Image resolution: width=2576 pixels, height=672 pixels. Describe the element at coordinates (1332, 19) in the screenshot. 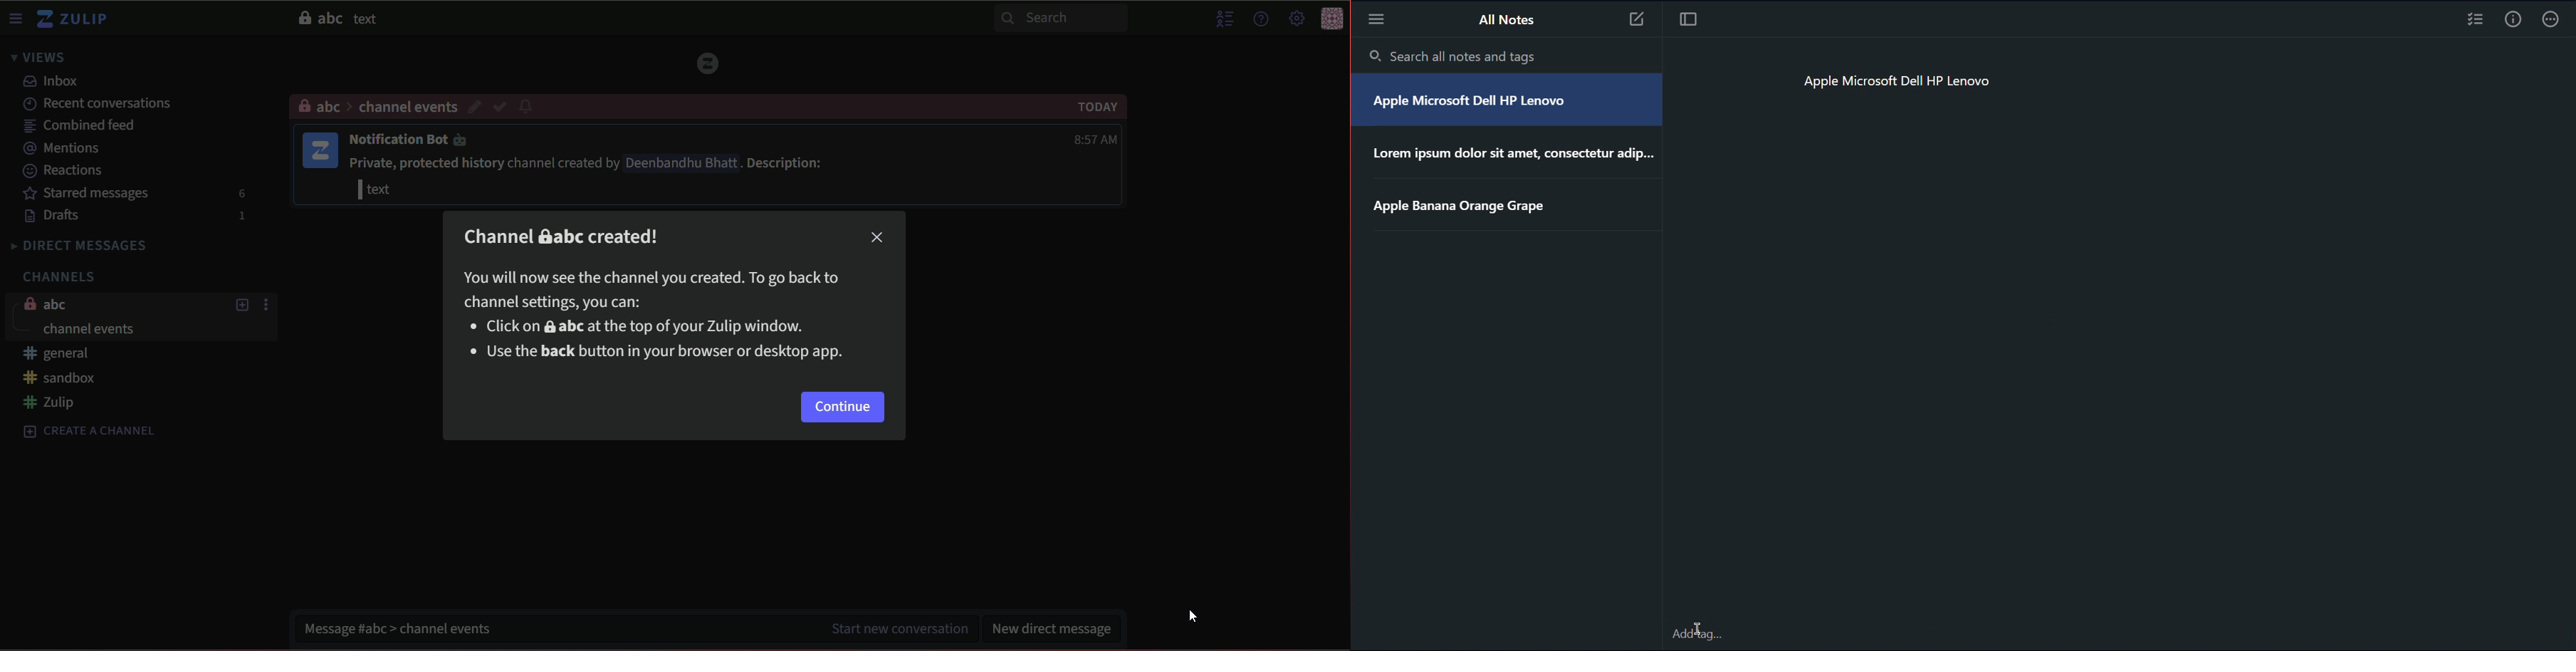

I see `icon` at that location.